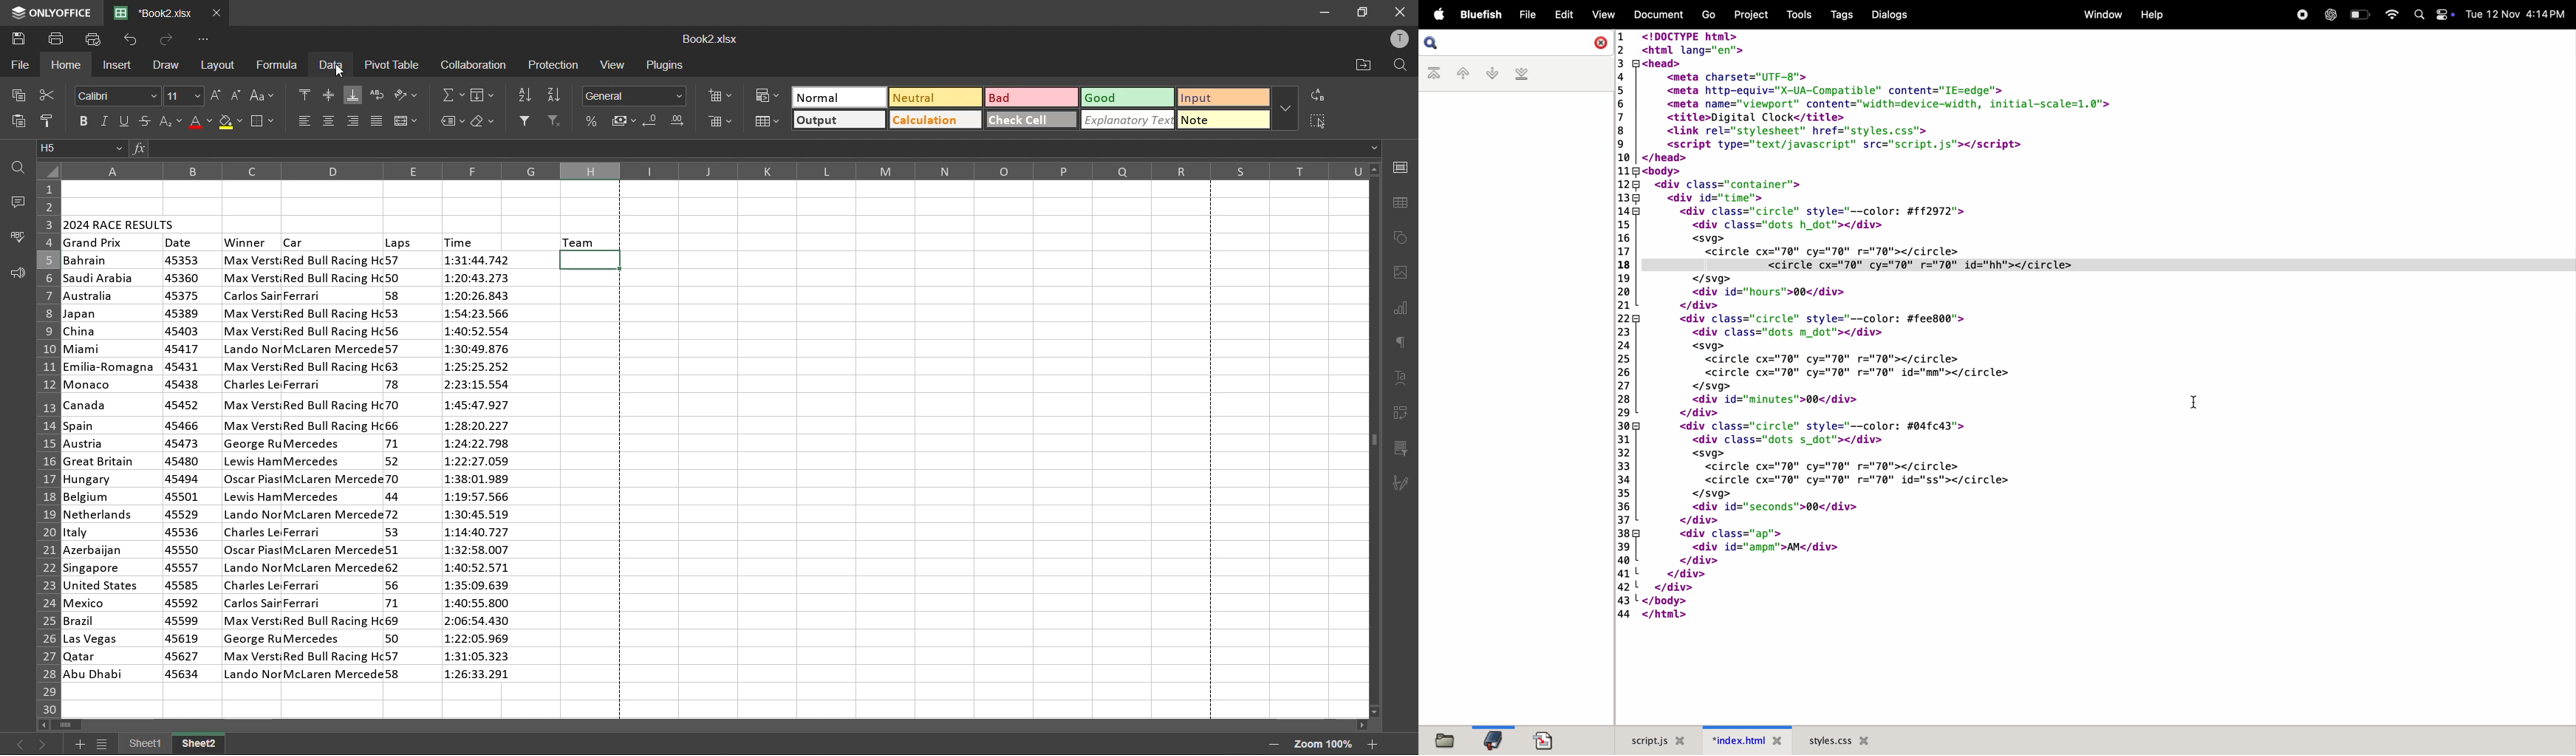 This screenshot has height=756, width=2576. What do you see at coordinates (332, 466) in the screenshot?
I see `car` at bounding box center [332, 466].